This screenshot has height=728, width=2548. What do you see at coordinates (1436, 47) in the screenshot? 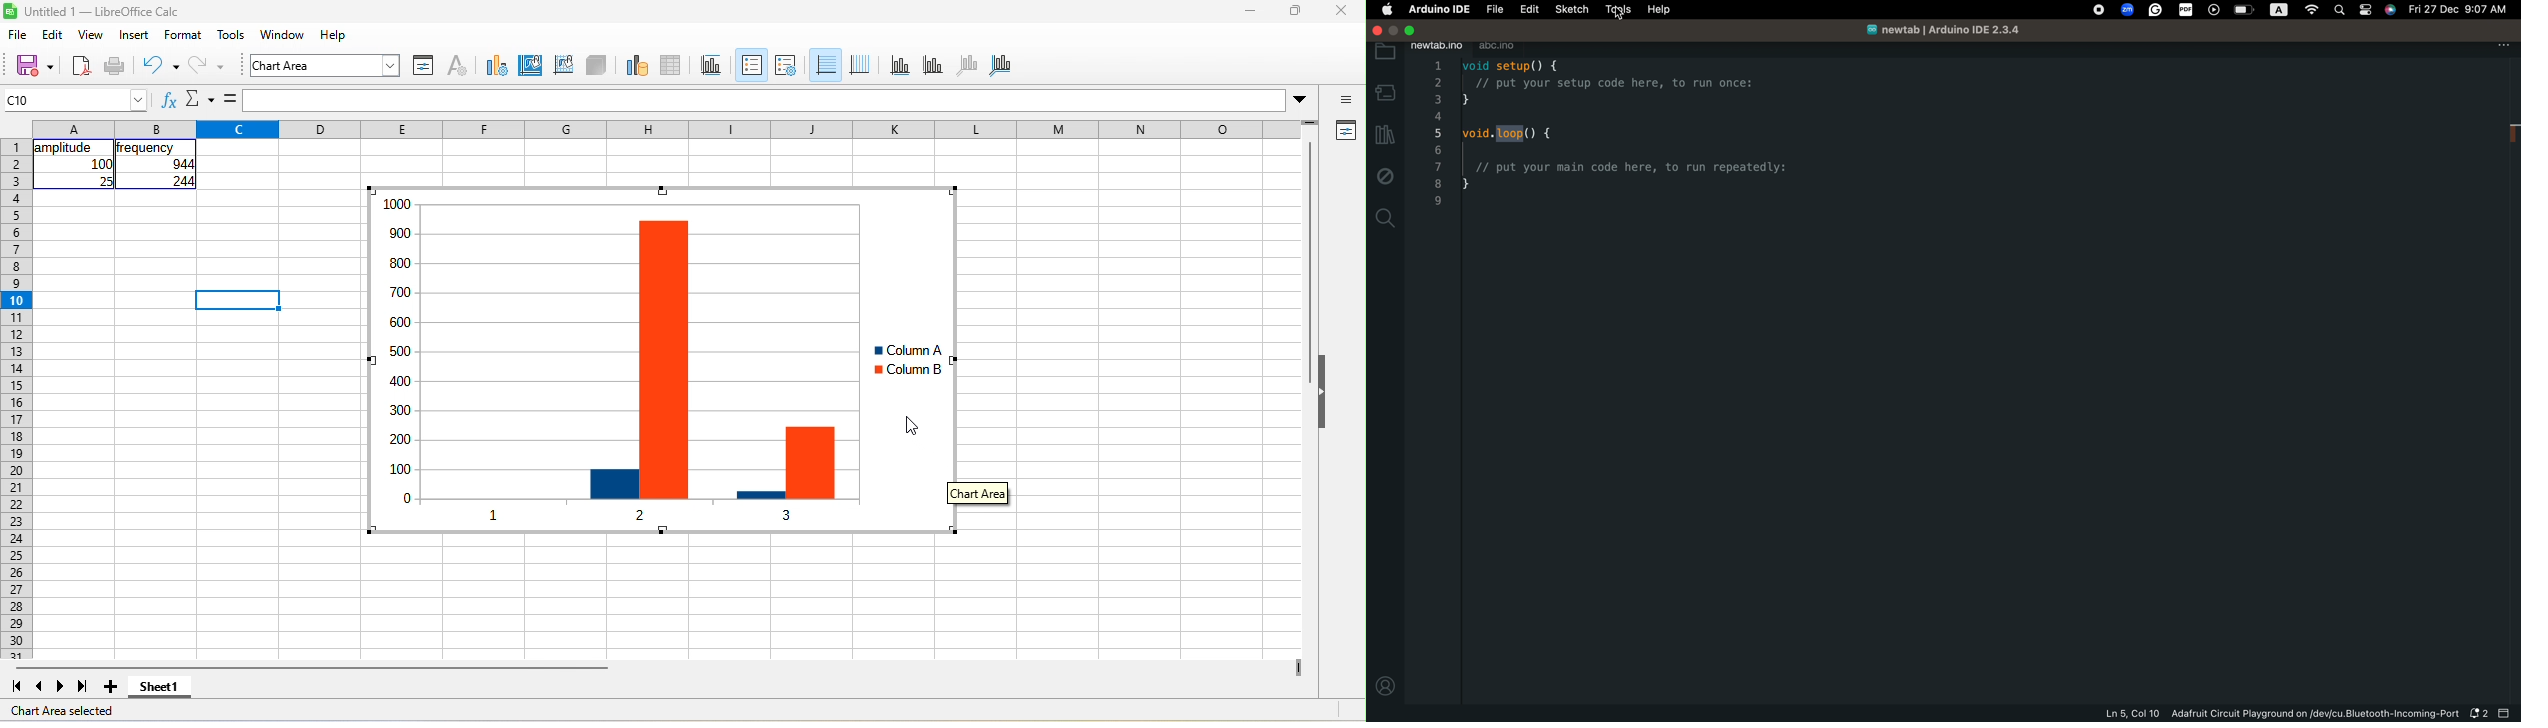
I see `newtab.ino` at bounding box center [1436, 47].